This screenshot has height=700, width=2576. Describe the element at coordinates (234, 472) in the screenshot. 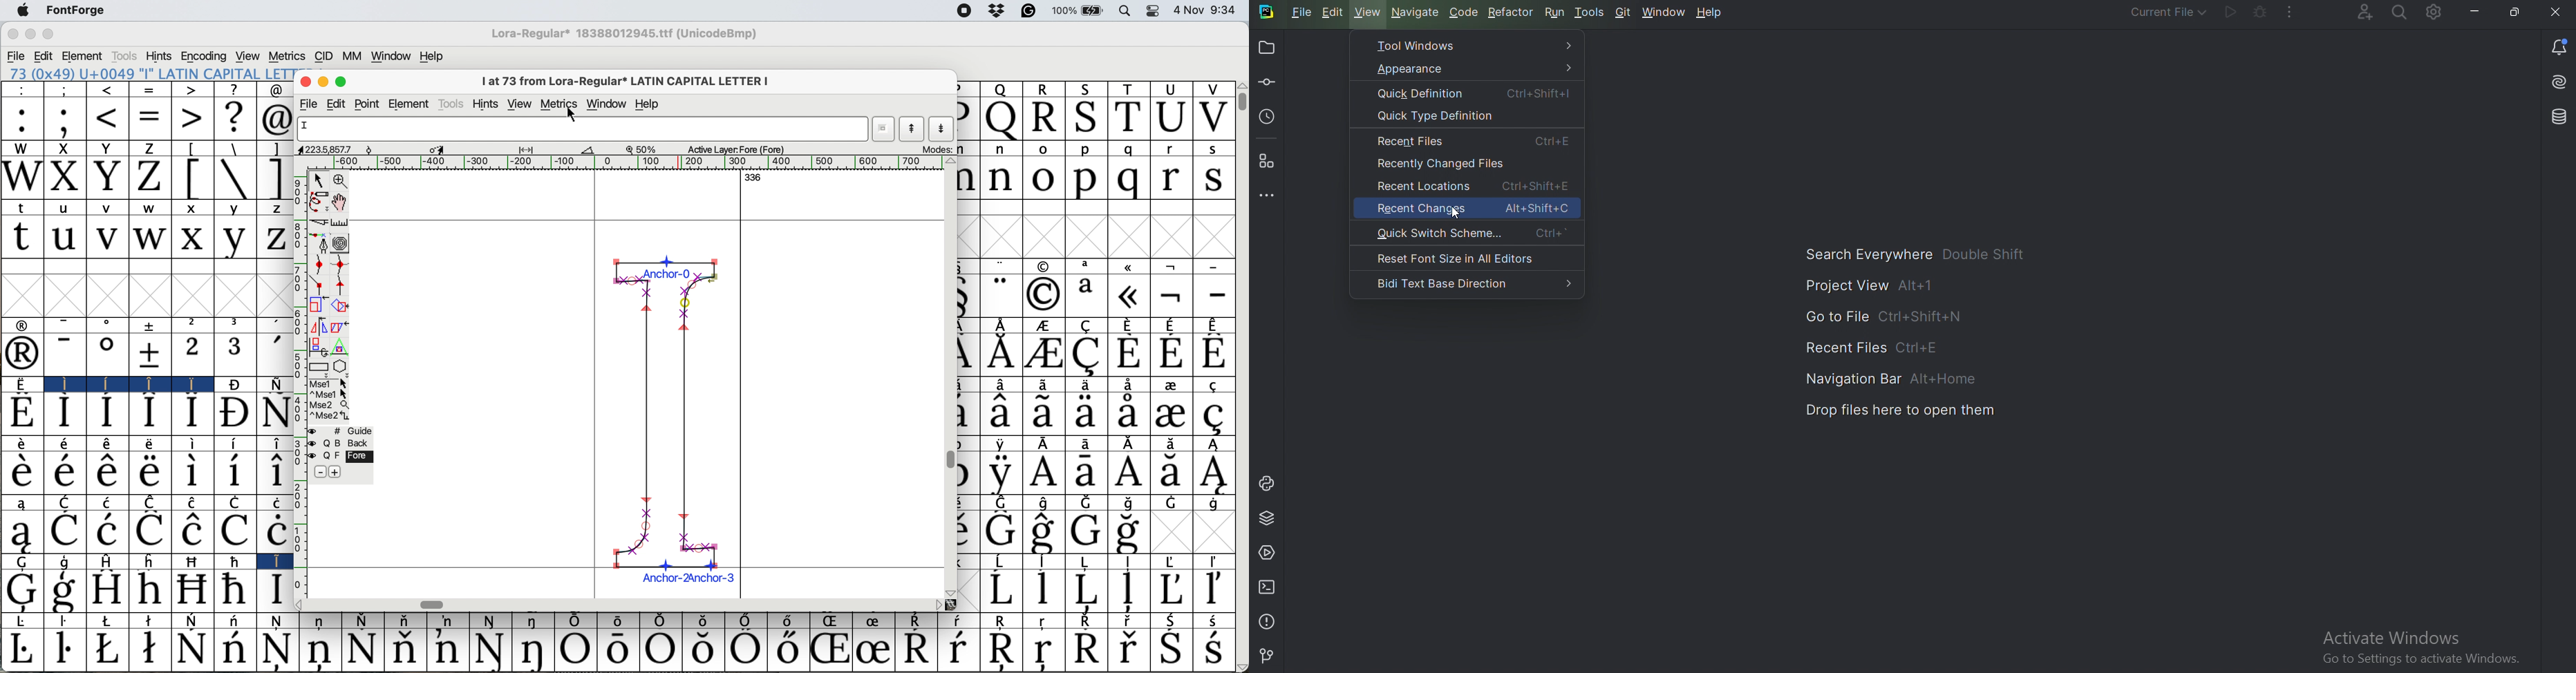

I see `Symbol` at that location.